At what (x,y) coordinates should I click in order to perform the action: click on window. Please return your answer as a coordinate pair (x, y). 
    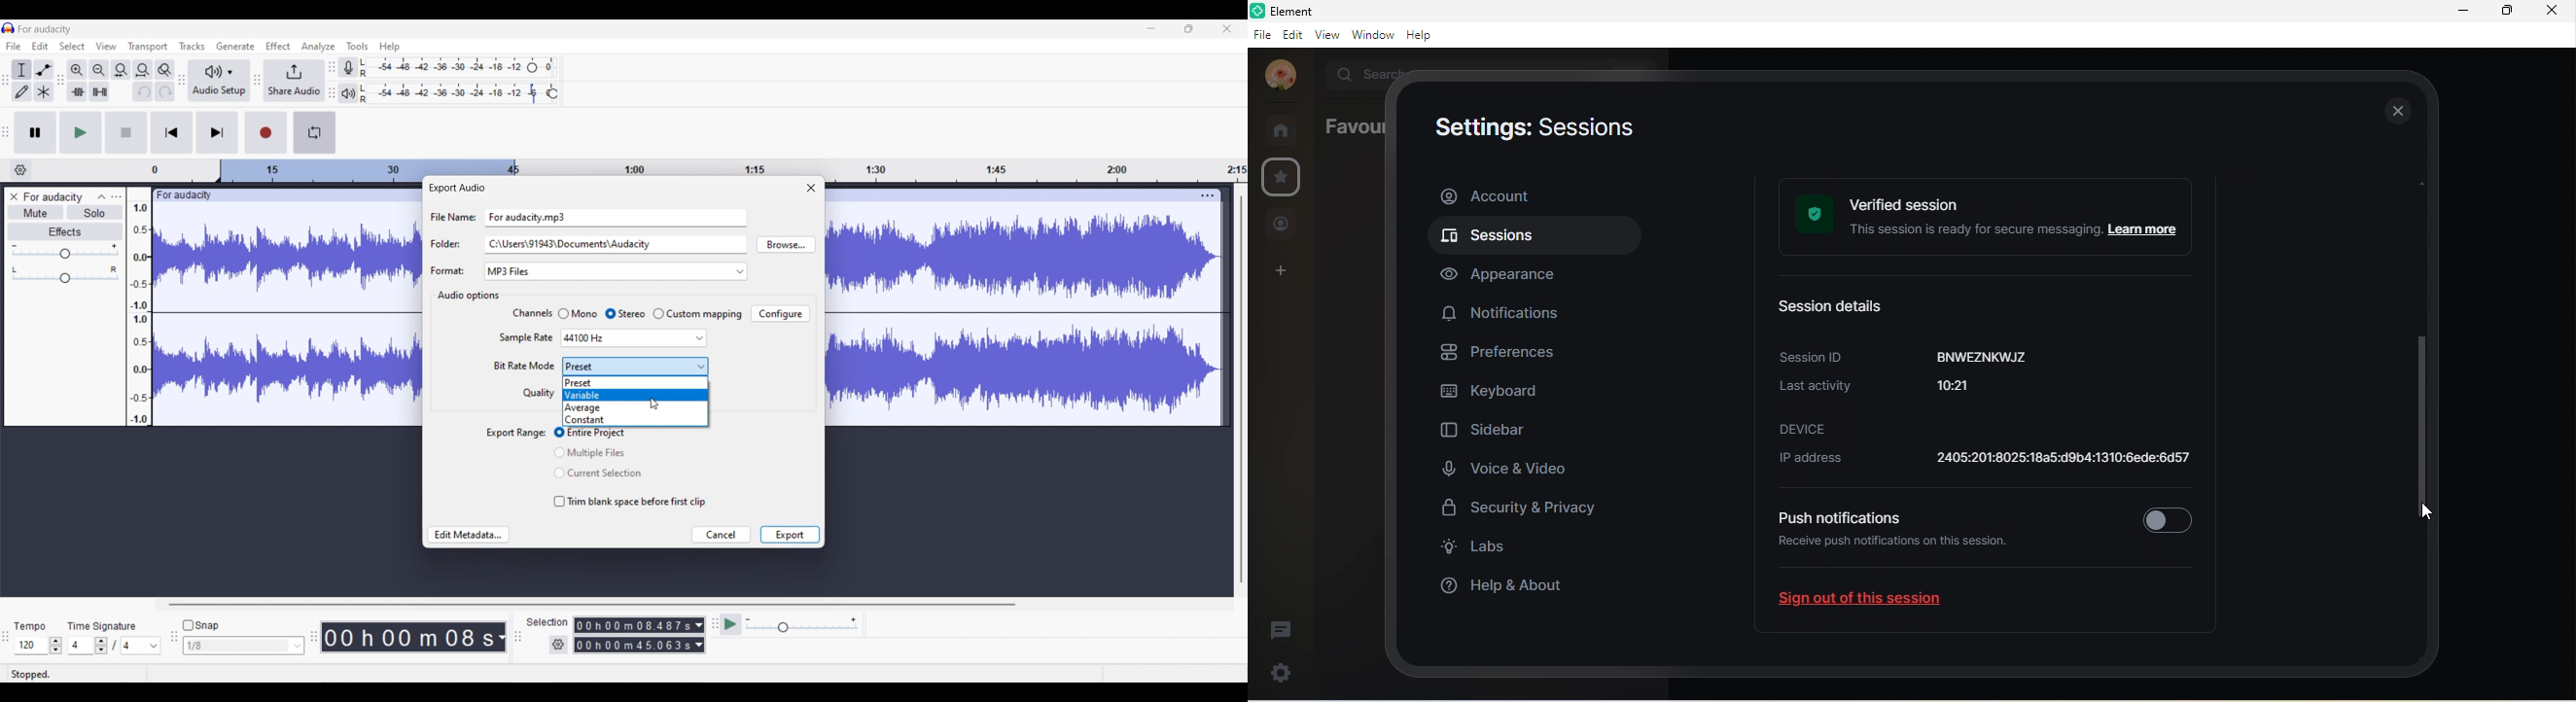
    Looking at the image, I should click on (1372, 34).